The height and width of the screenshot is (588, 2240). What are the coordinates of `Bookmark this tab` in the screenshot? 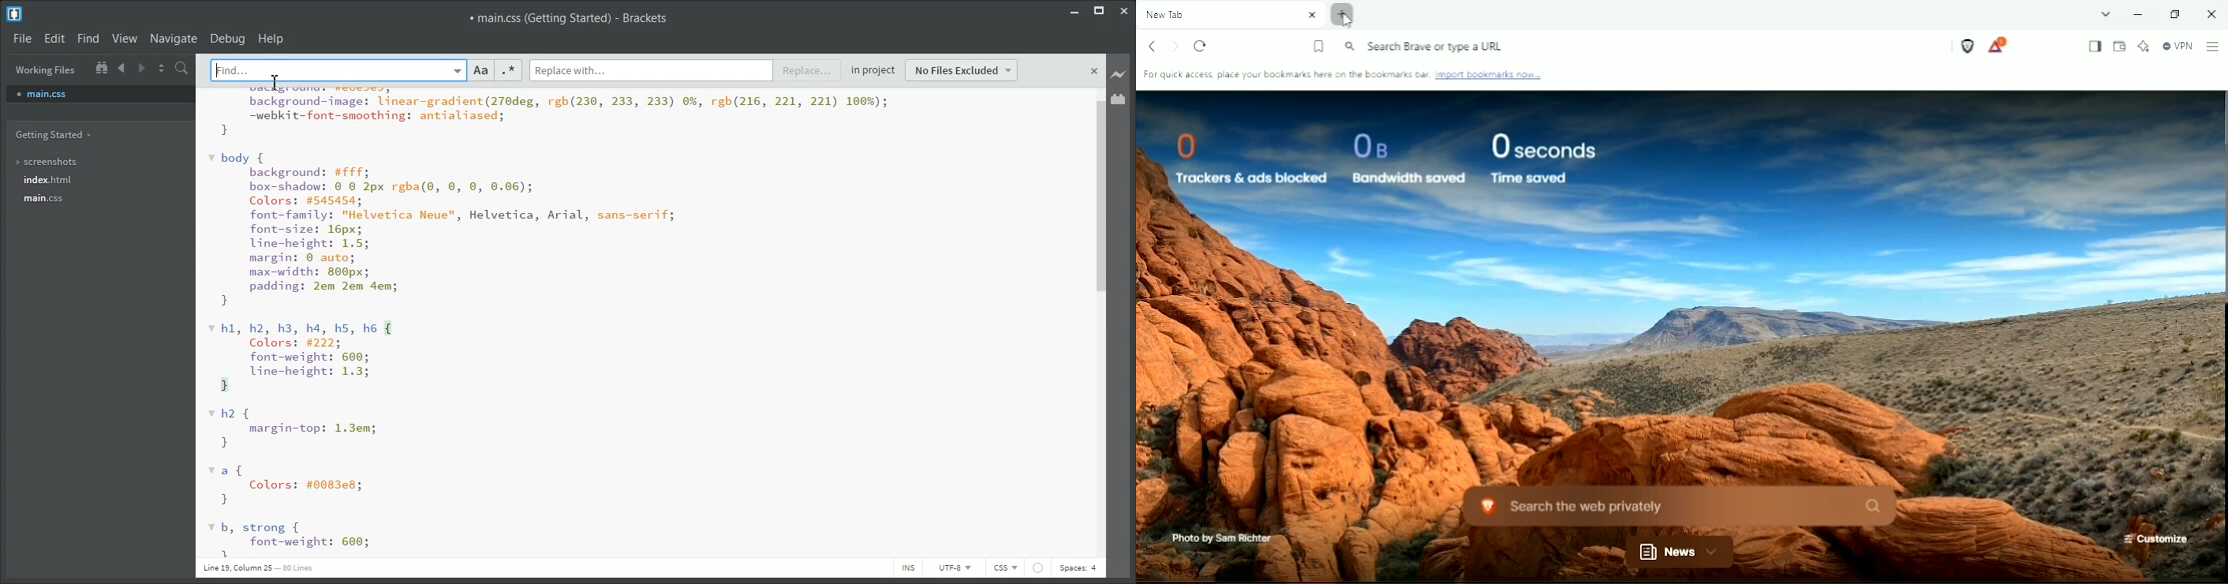 It's located at (1319, 47).